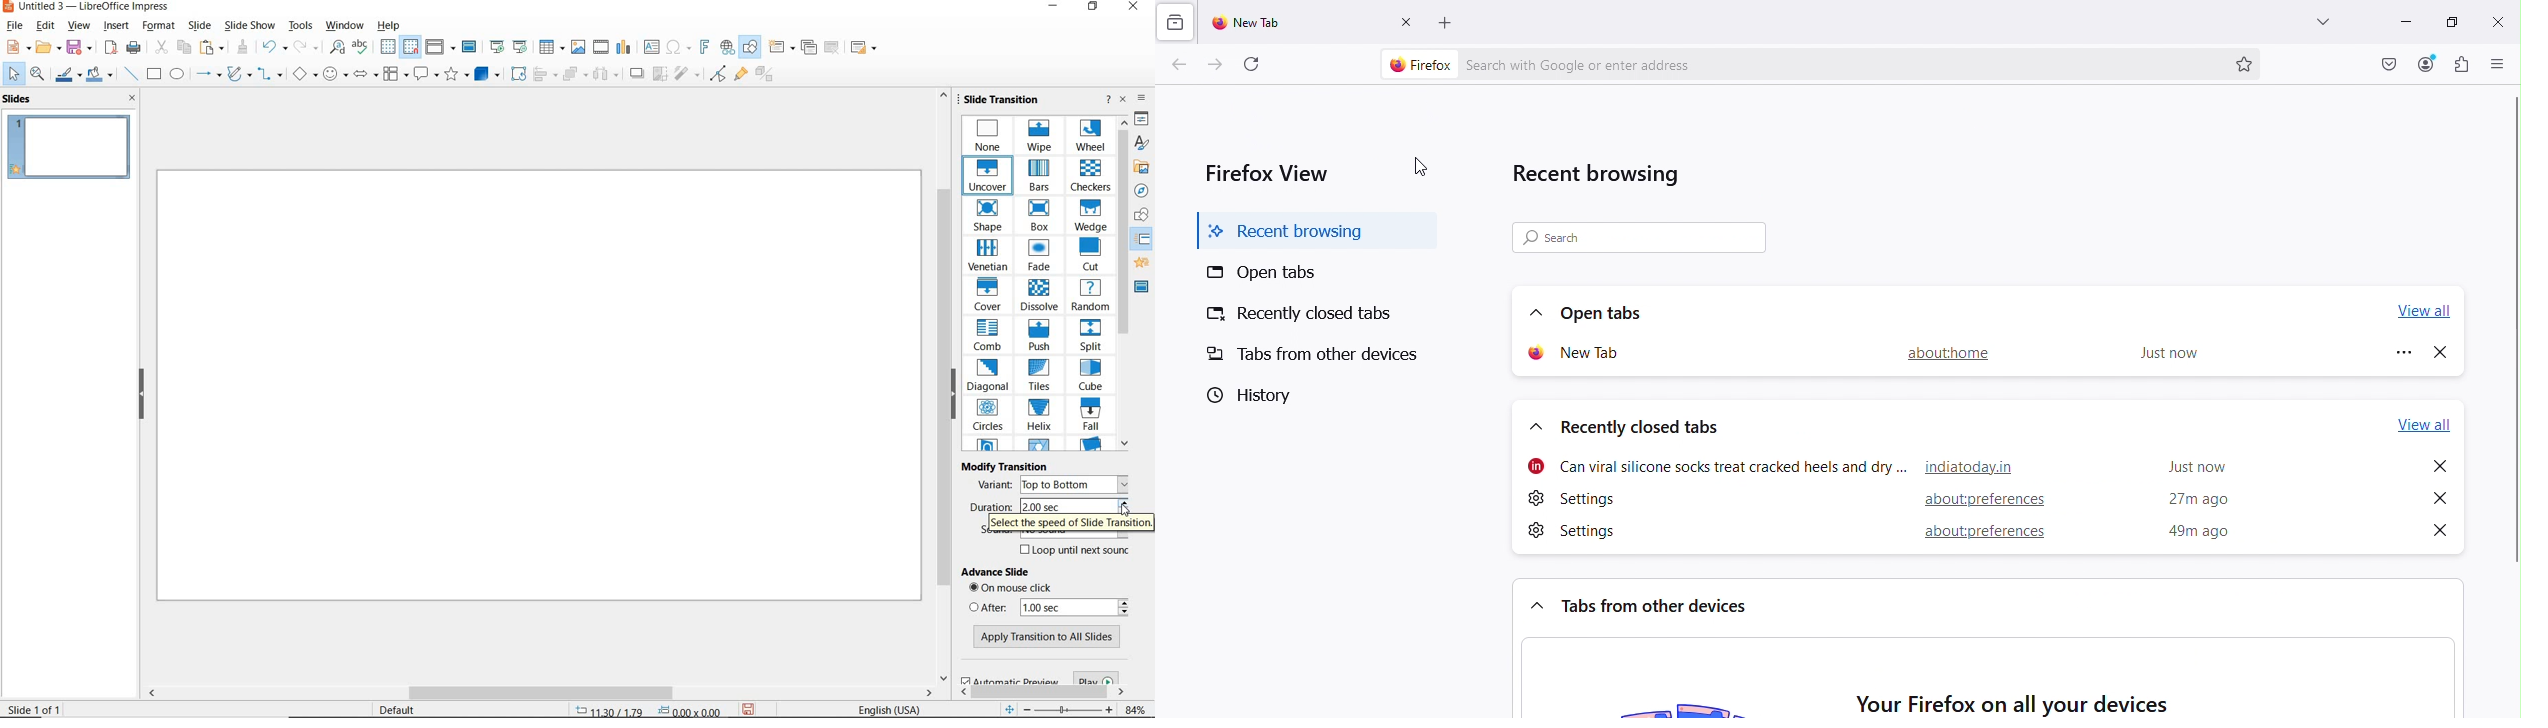 The image size is (2548, 728). Describe the element at coordinates (1041, 689) in the screenshot. I see `SCROLLBAR` at that location.